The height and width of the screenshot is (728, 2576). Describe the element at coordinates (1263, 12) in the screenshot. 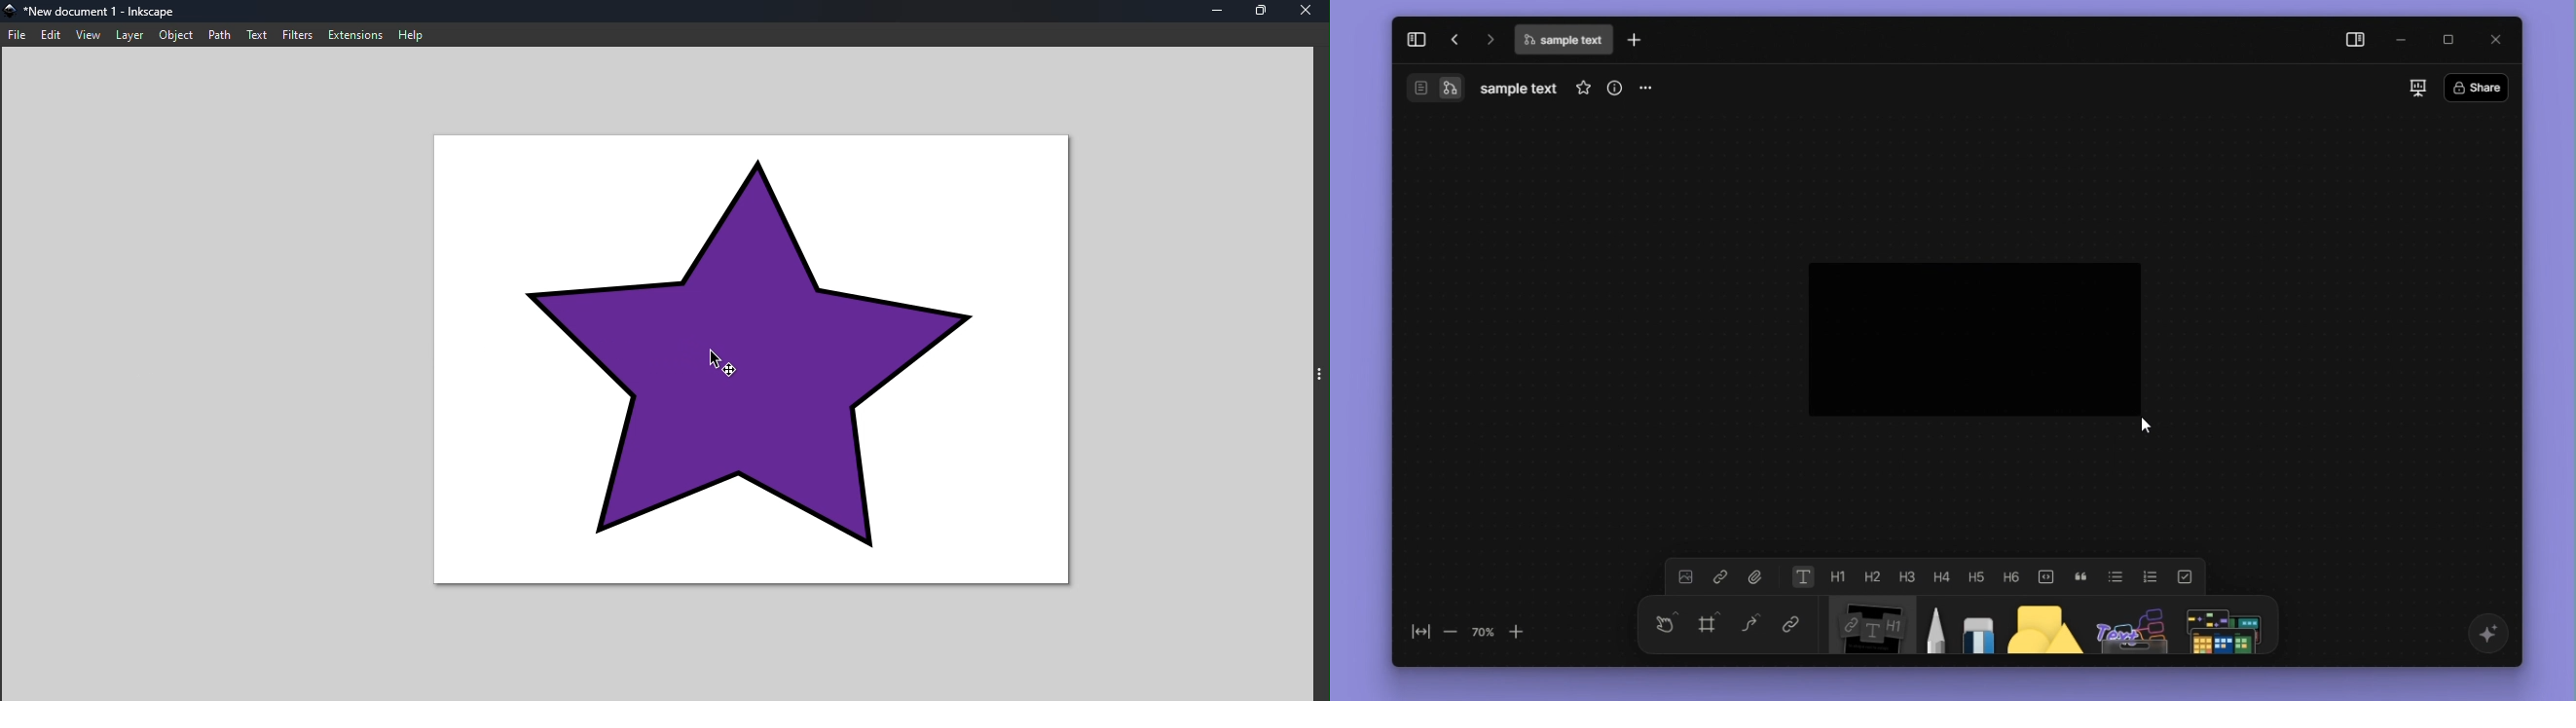

I see `Maximize` at that location.